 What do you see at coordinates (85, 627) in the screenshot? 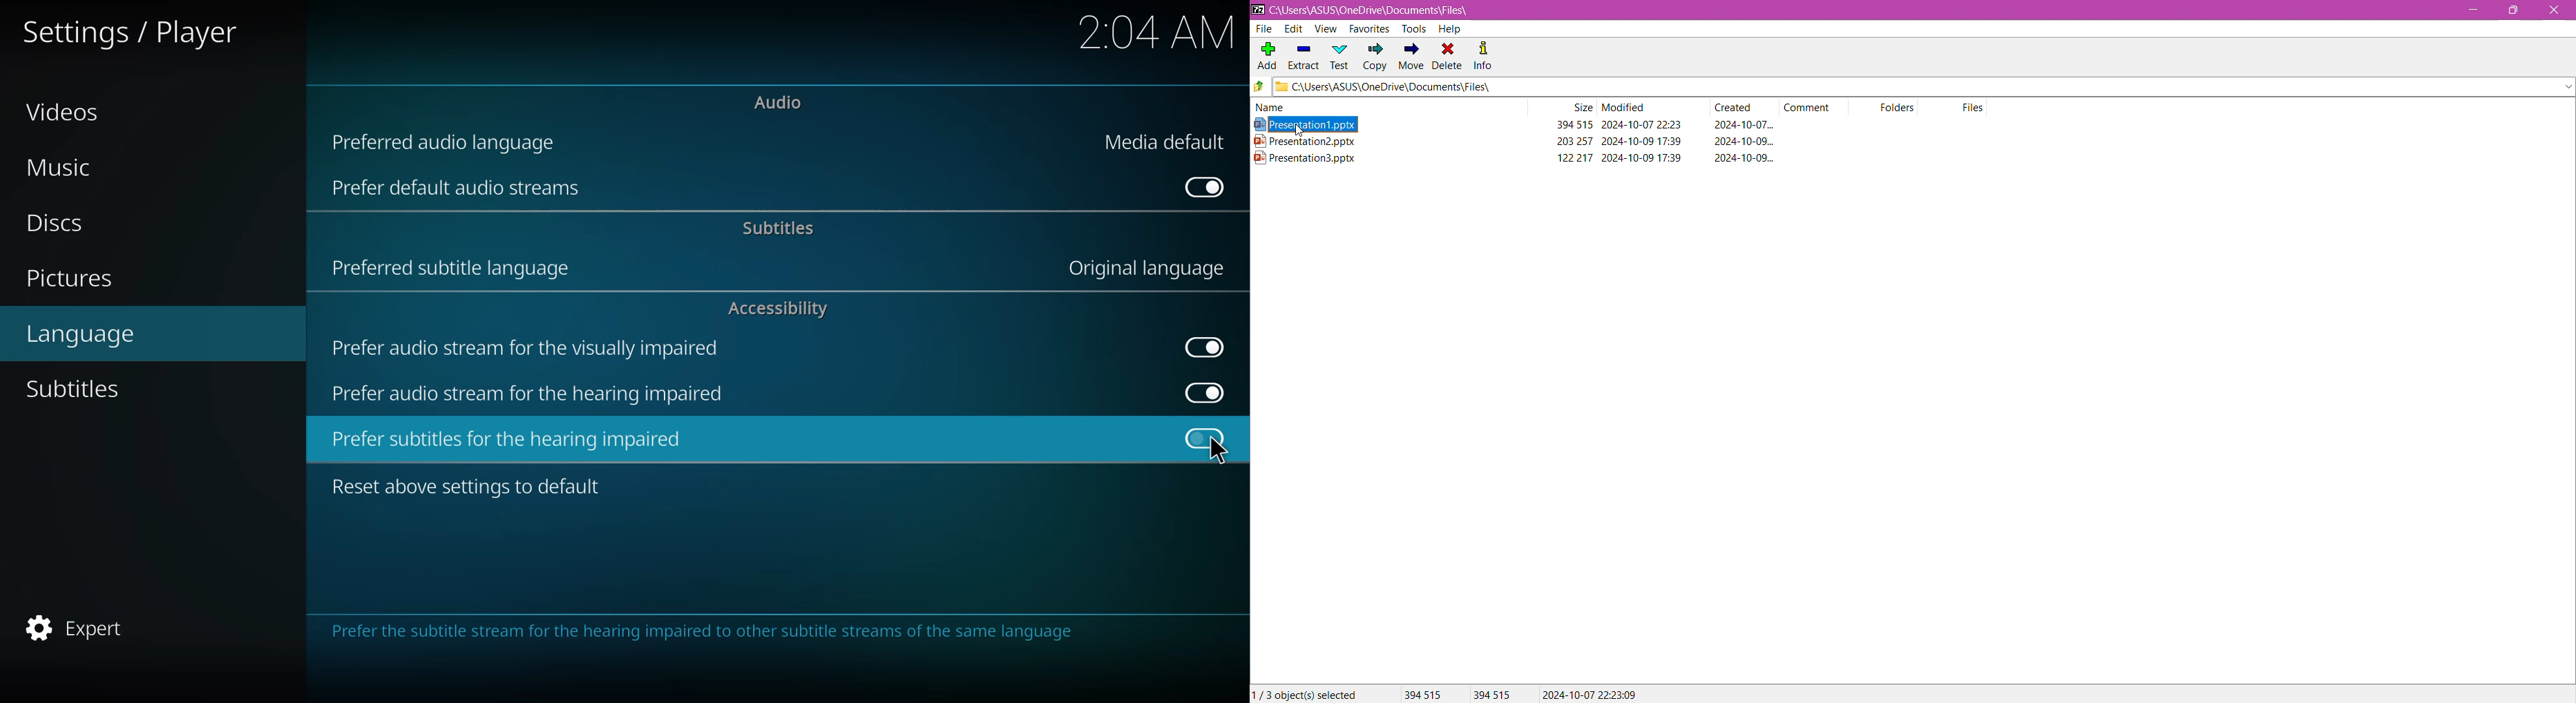
I see `expert` at bounding box center [85, 627].